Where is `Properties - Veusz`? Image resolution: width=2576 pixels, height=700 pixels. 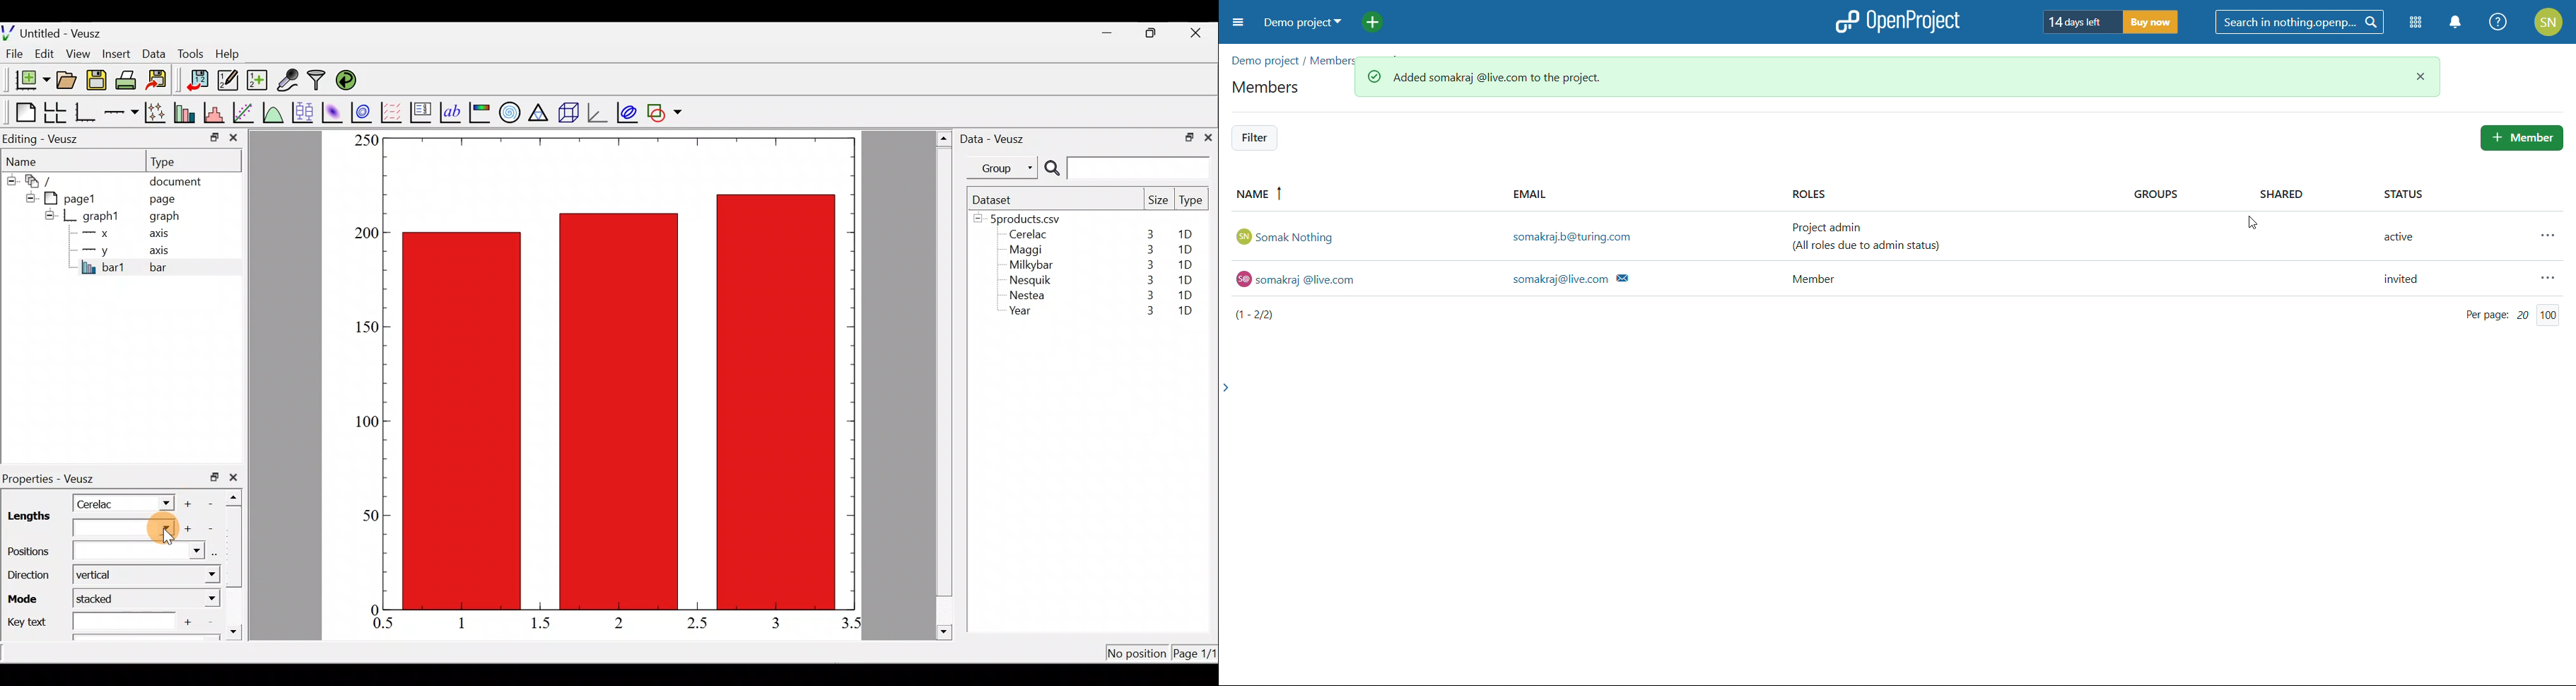 Properties - Veusz is located at coordinates (54, 479).